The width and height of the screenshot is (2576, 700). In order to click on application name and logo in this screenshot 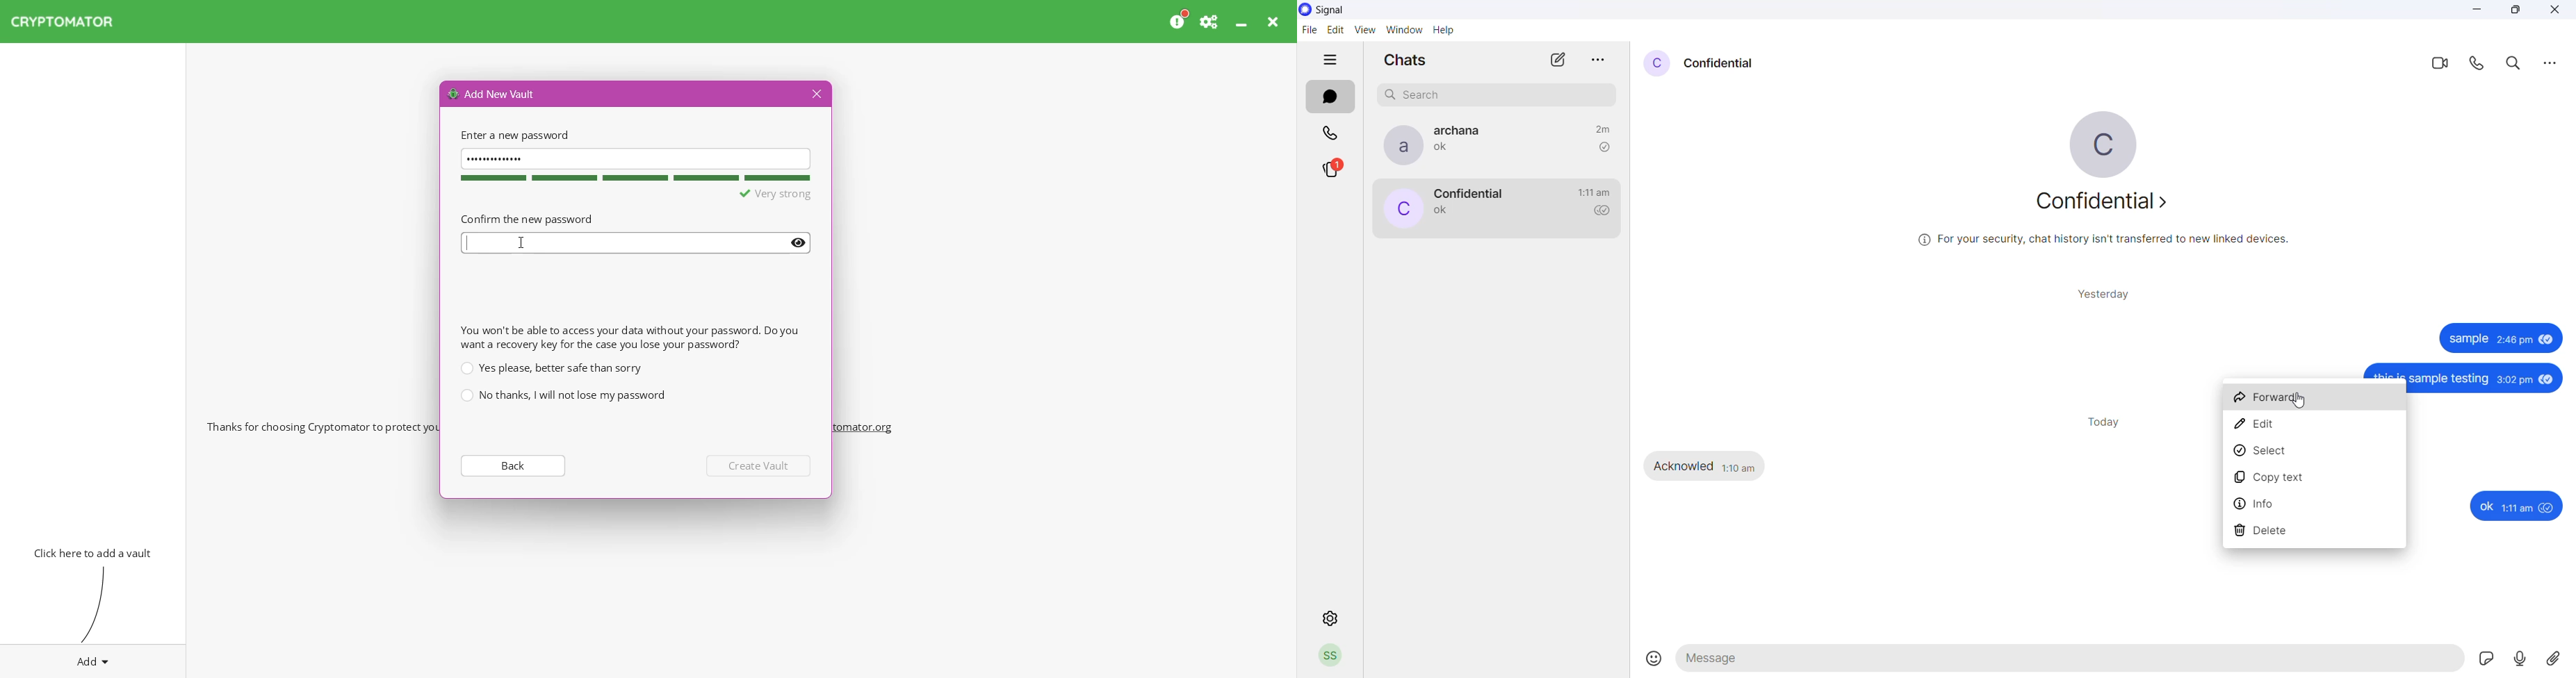, I will do `click(1342, 9)`.